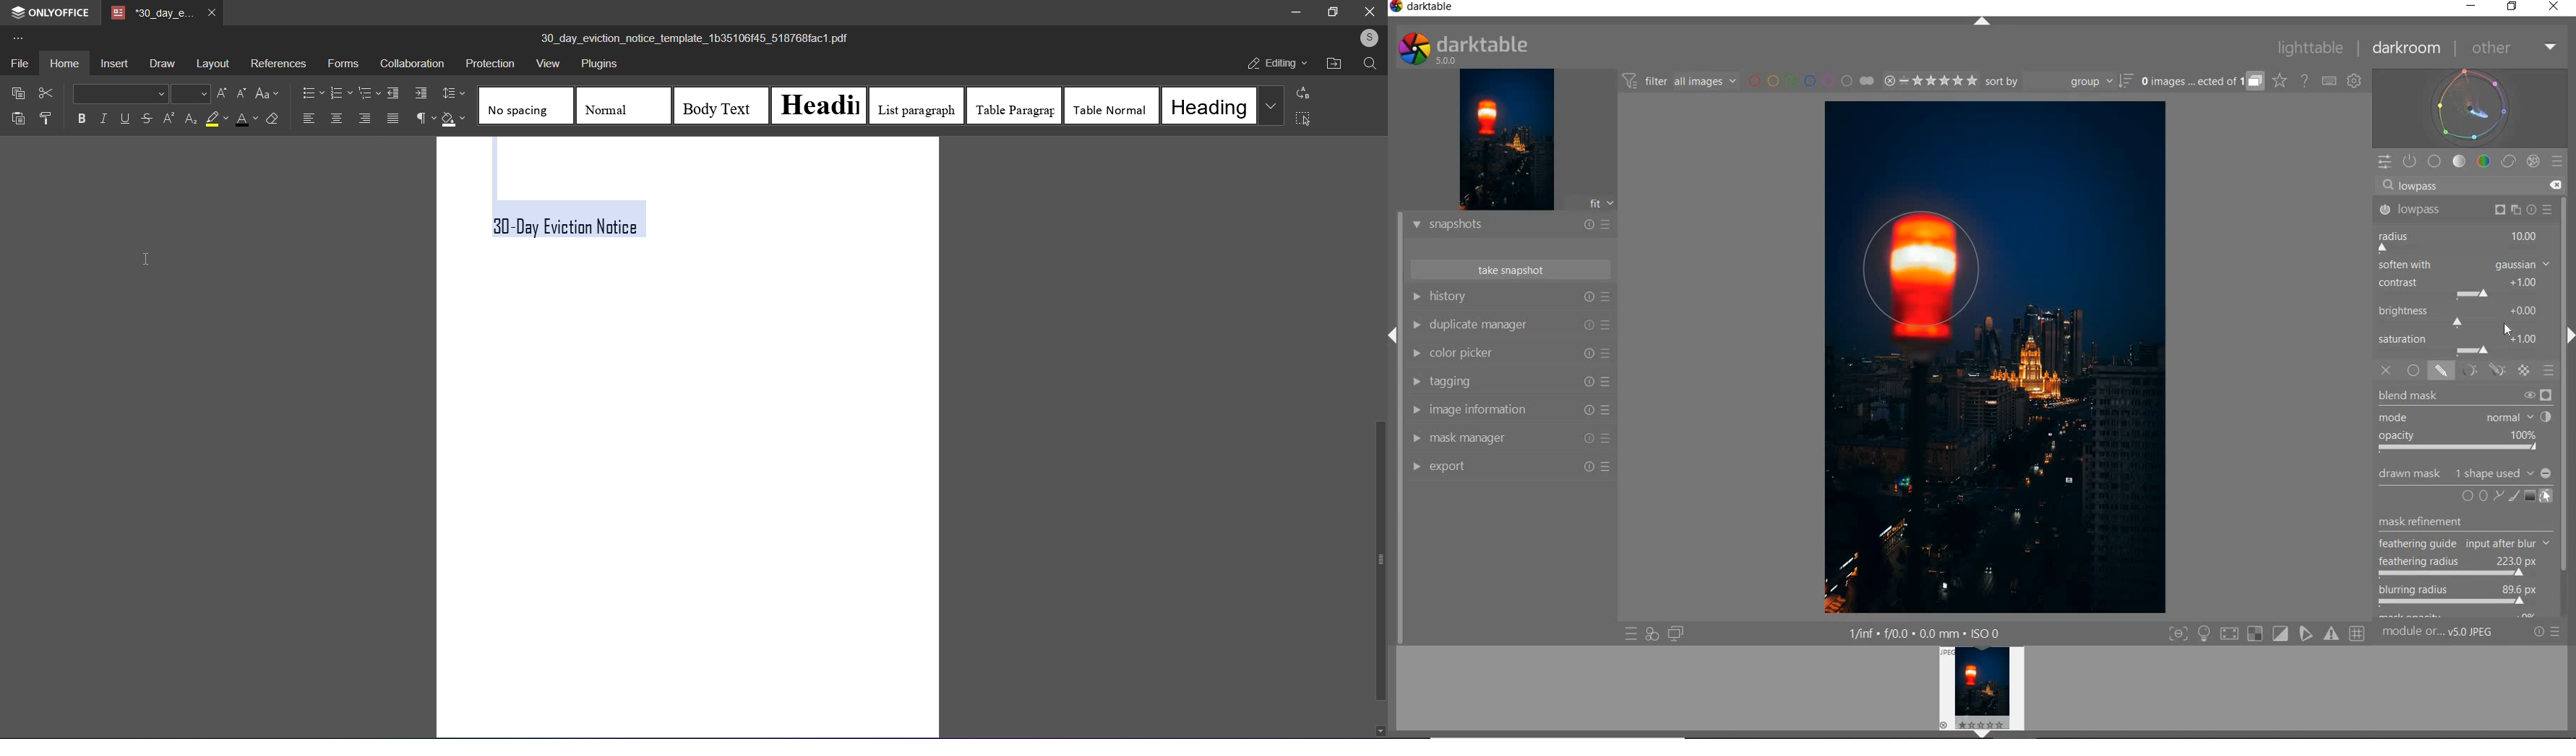 The width and height of the screenshot is (2576, 756). What do you see at coordinates (48, 11) in the screenshot?
I see `onlyoffice` at bounding box center [48, 11].